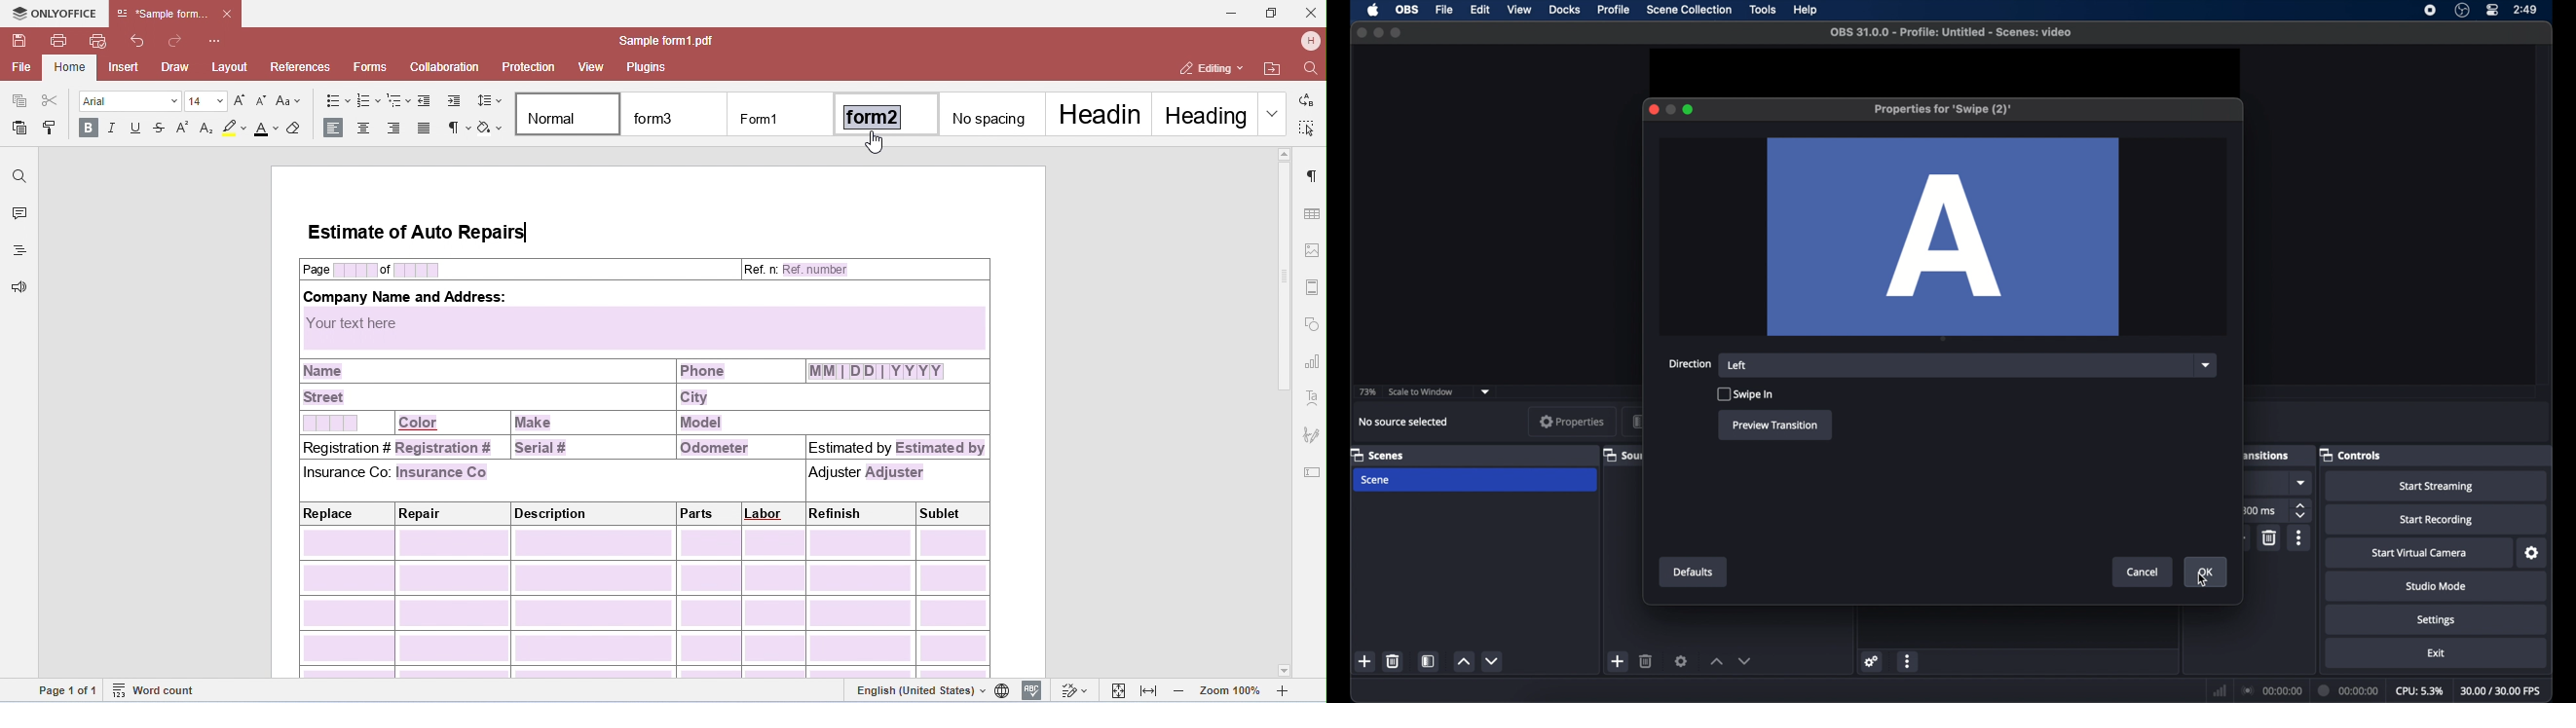  What do you see at coordinates (2206, 364) in the screenshot?
I see `dropdown` at bounding box center [2206, 364].